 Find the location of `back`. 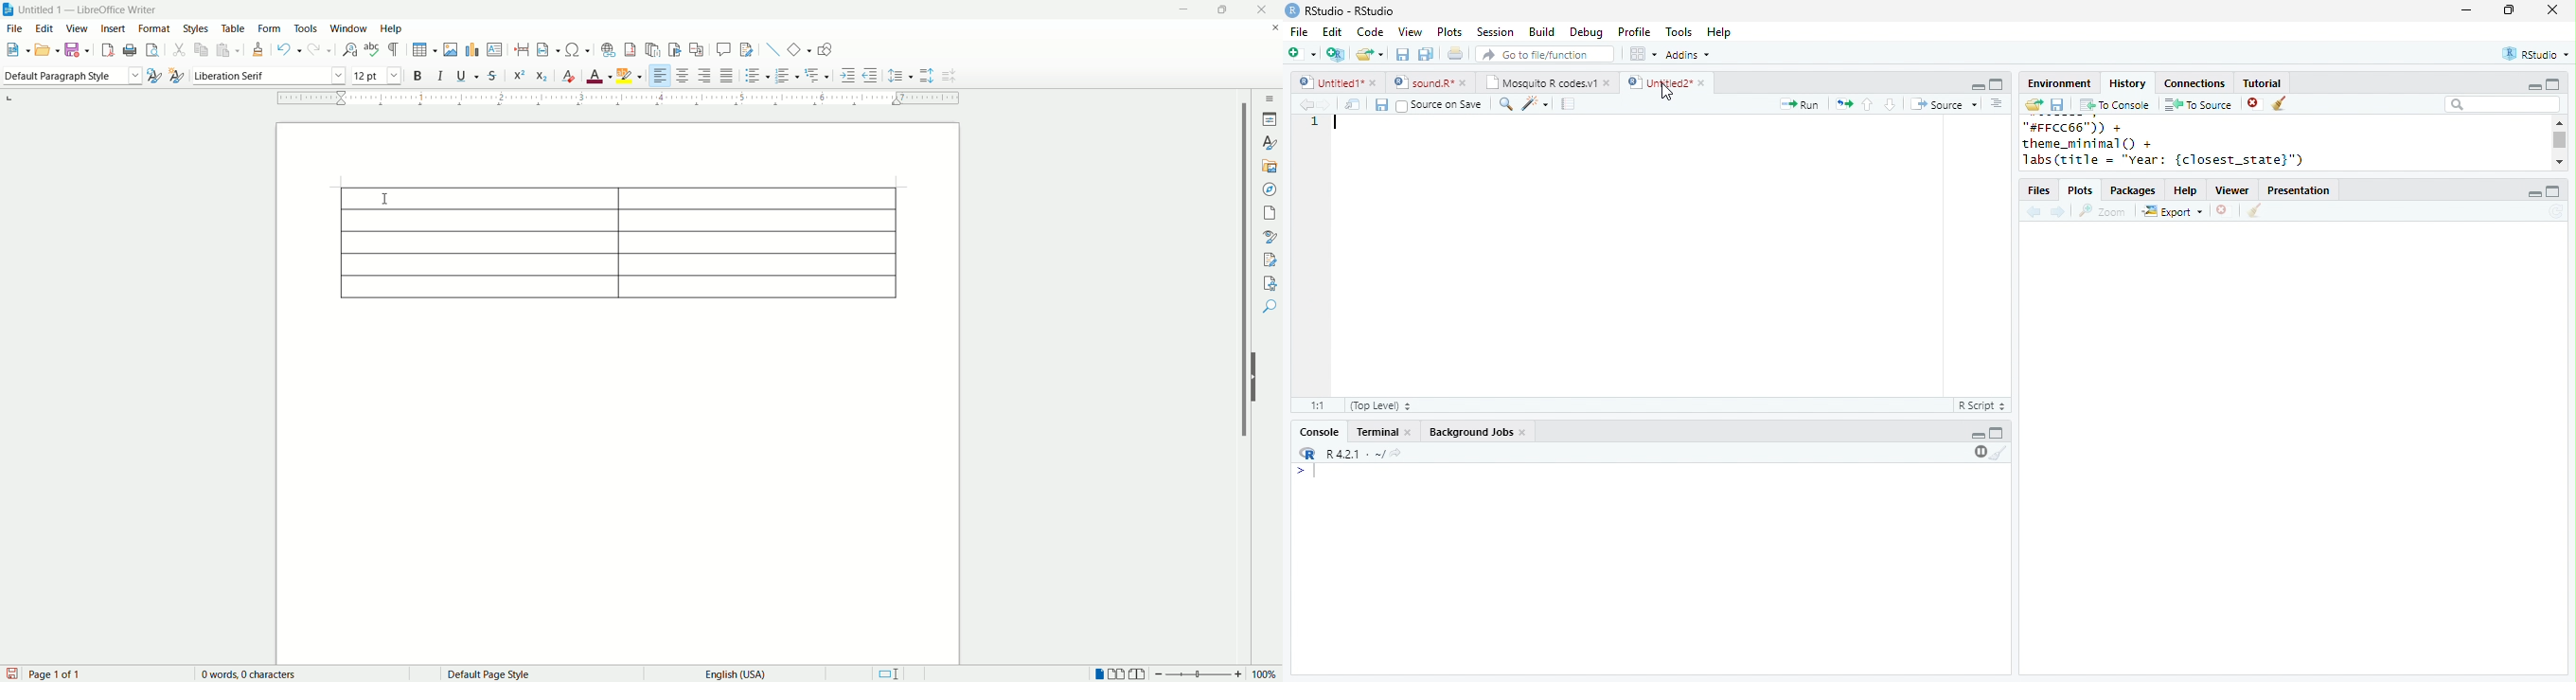

back is located at coordinates (2034, 211).